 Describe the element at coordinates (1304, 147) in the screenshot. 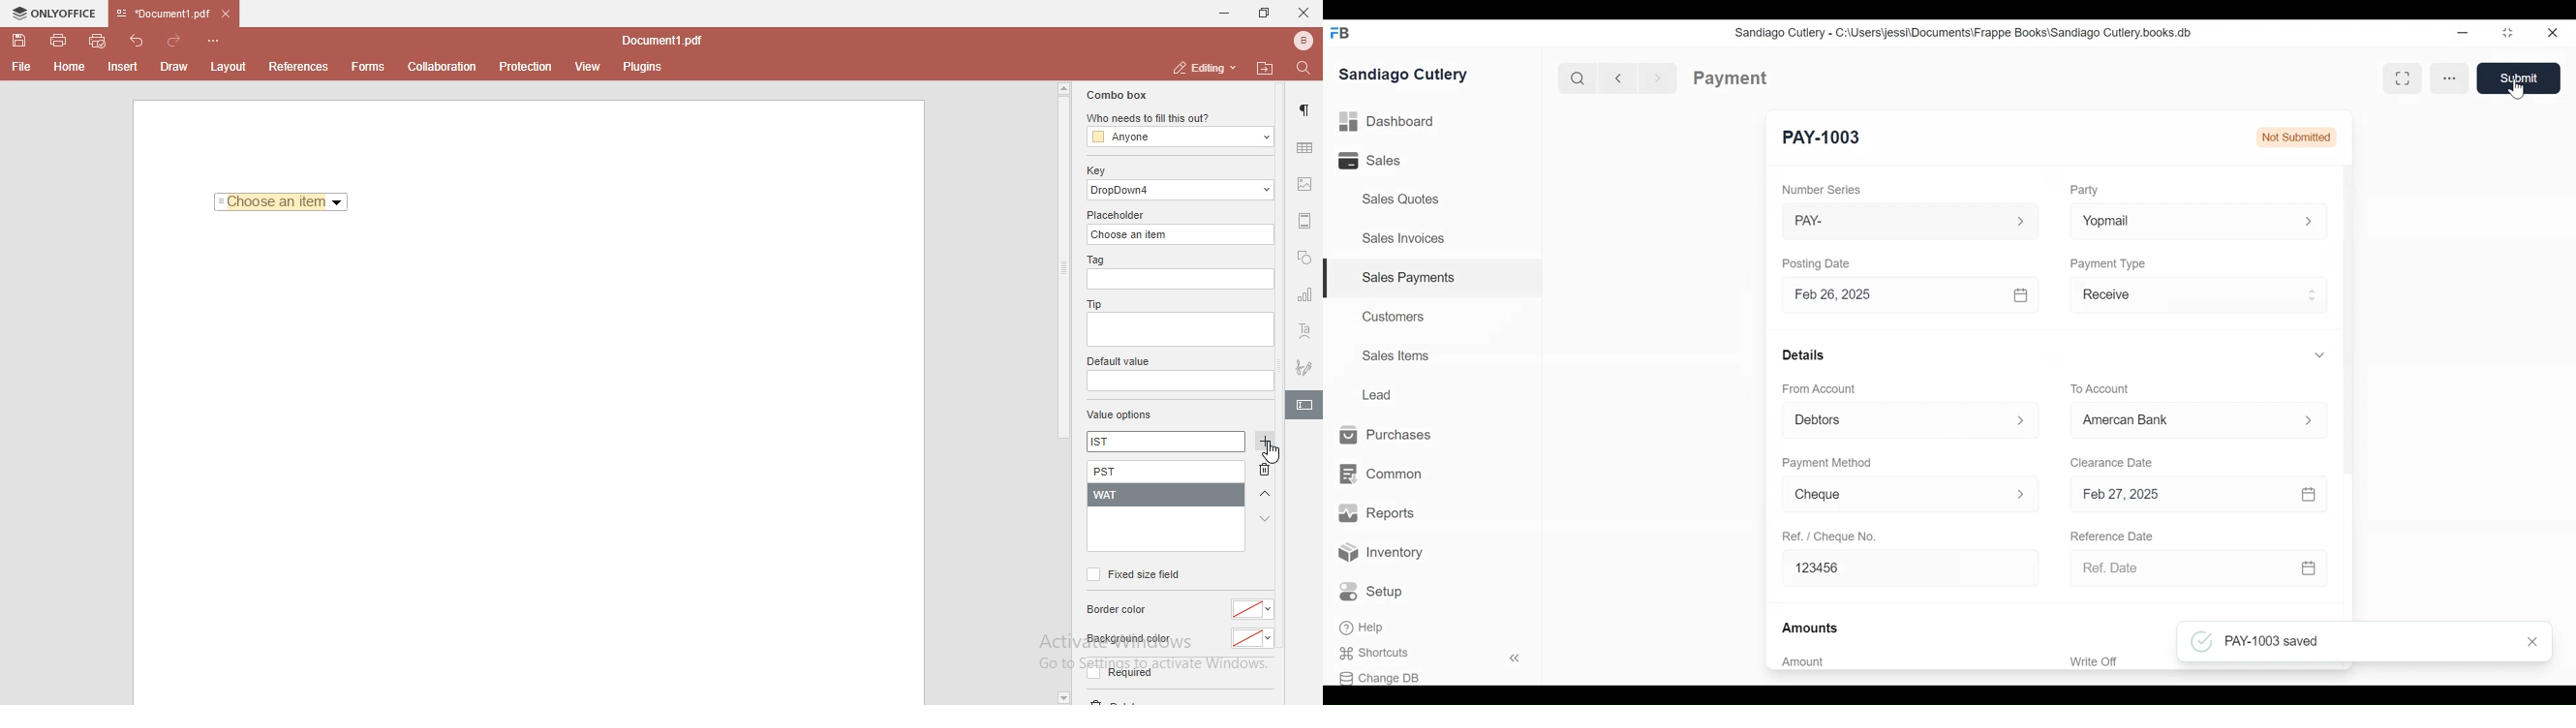

I see `table` at that location.